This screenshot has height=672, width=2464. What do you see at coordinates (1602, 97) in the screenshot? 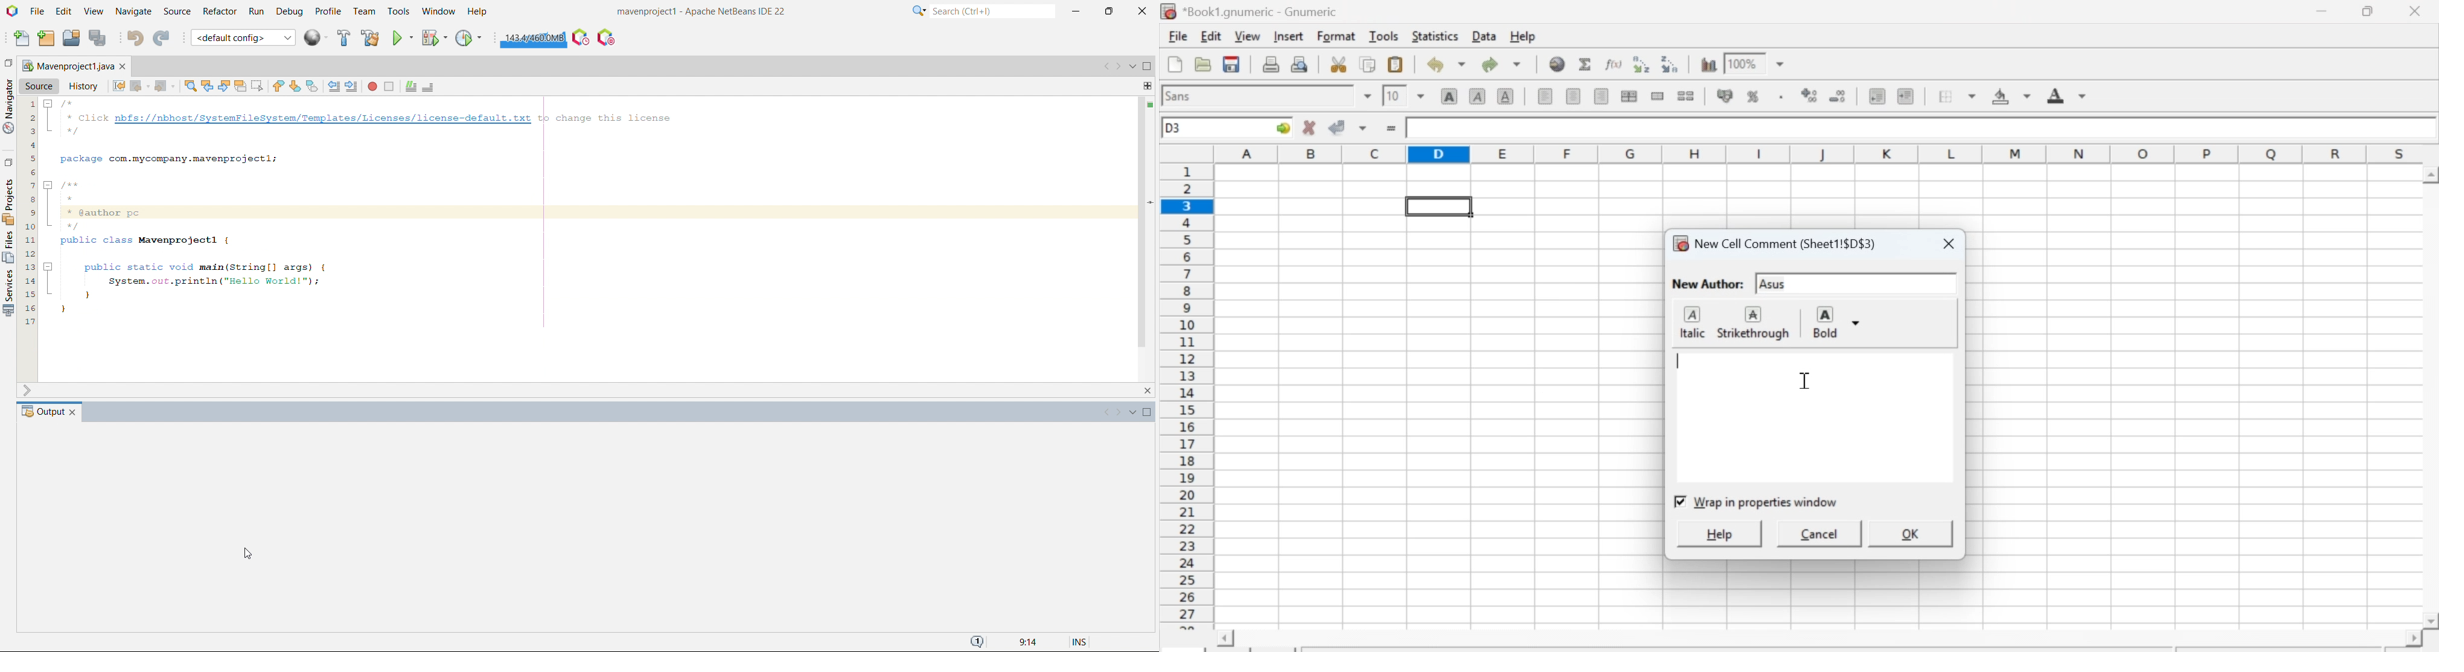
I see `Align Right` at bounding box center [1602, 97].